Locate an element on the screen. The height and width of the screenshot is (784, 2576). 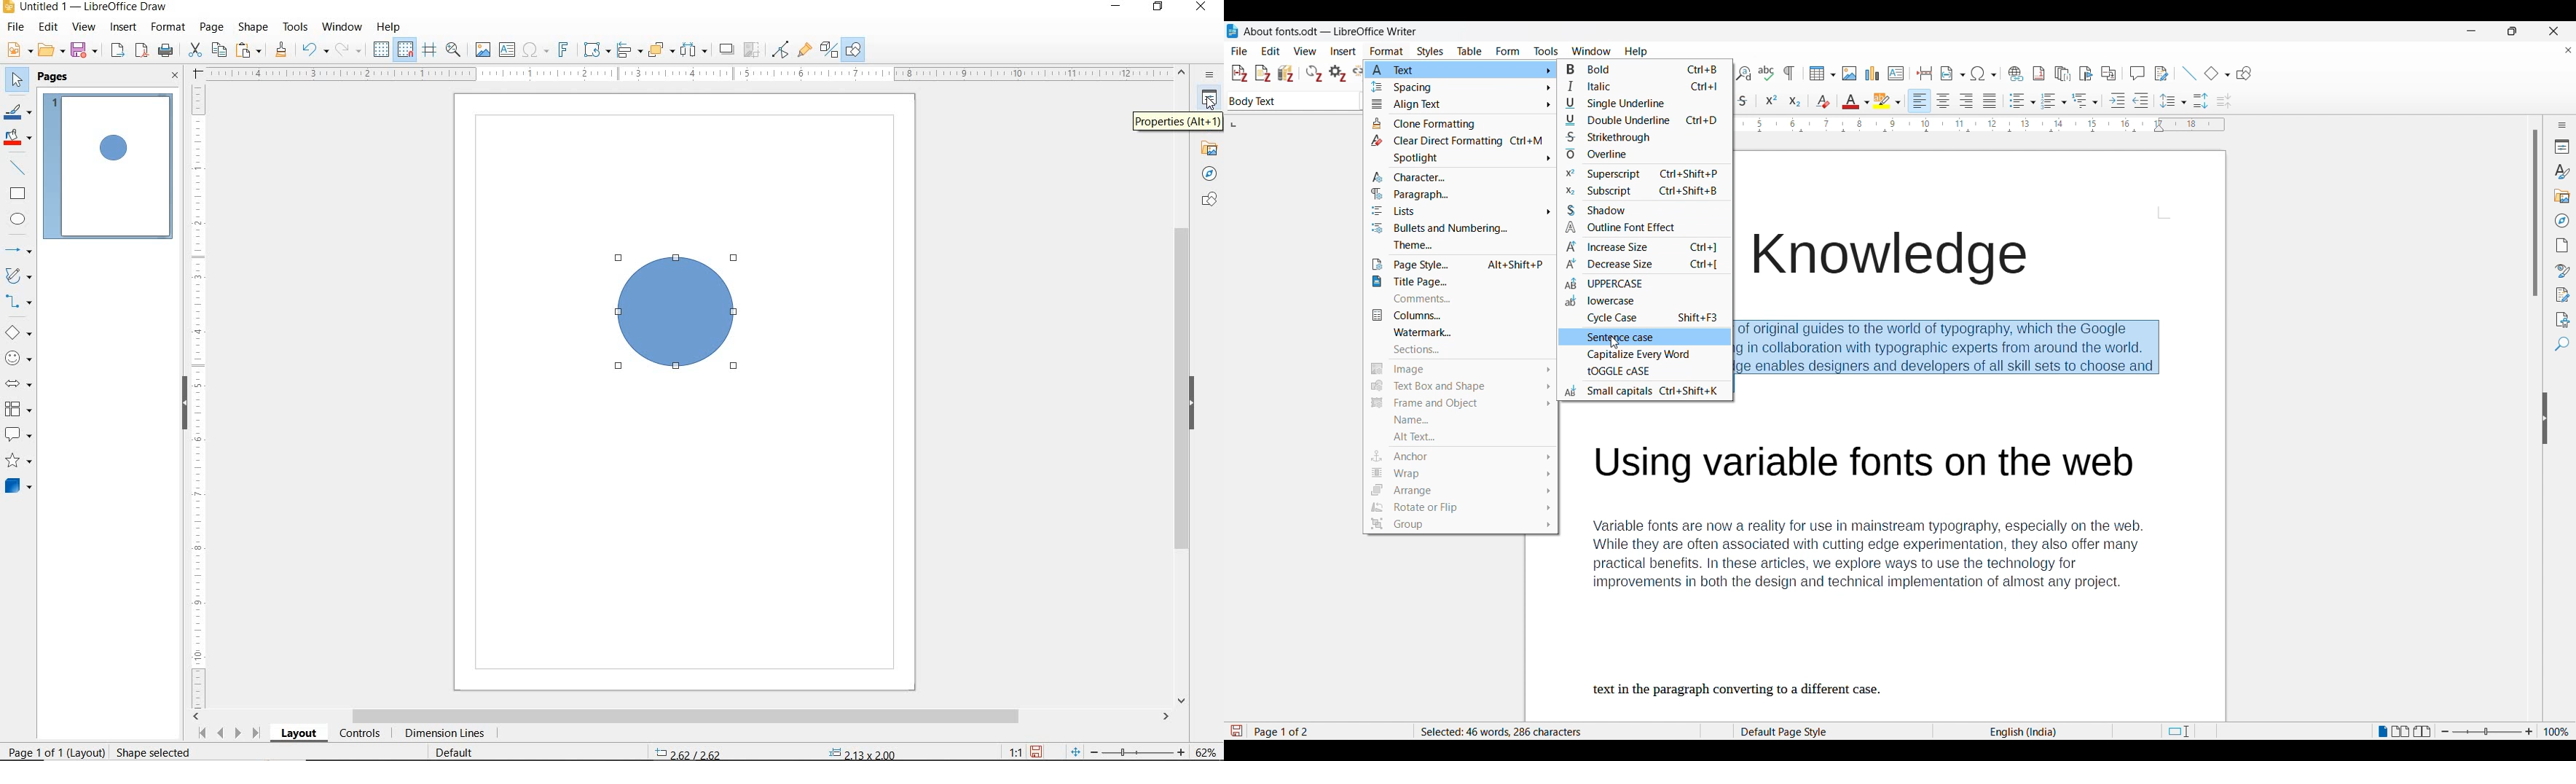
Show draw functions is located at coordinates (2244, 73).